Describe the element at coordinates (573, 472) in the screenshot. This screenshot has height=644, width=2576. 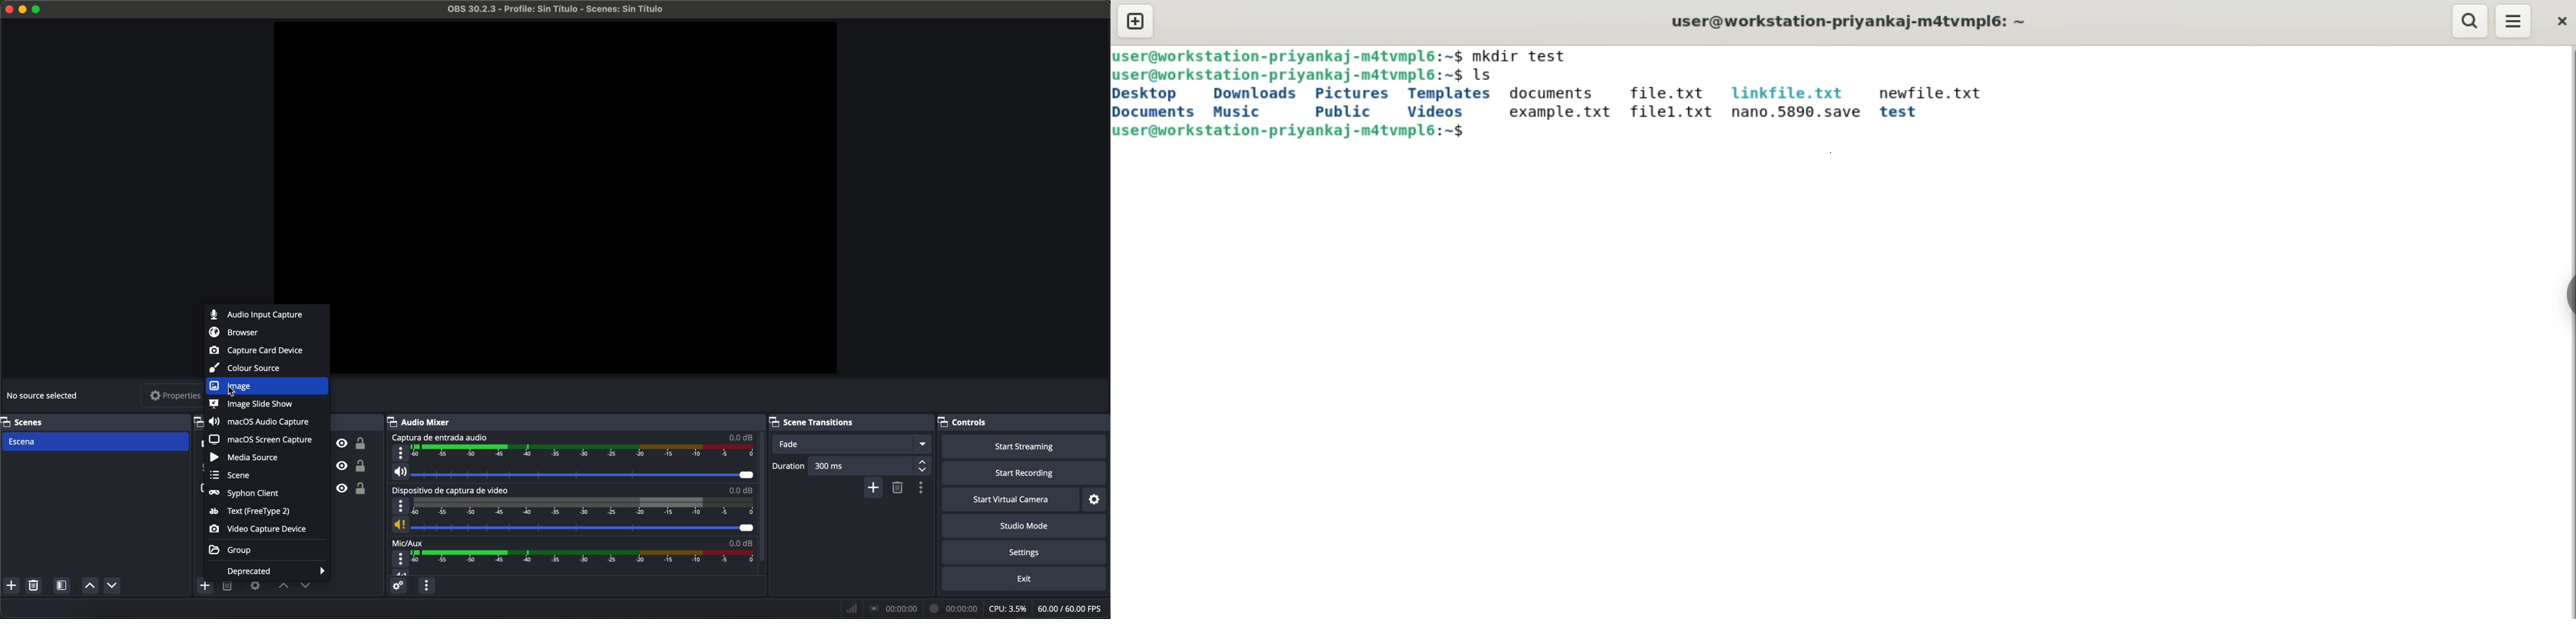
I see `vol` at that location.